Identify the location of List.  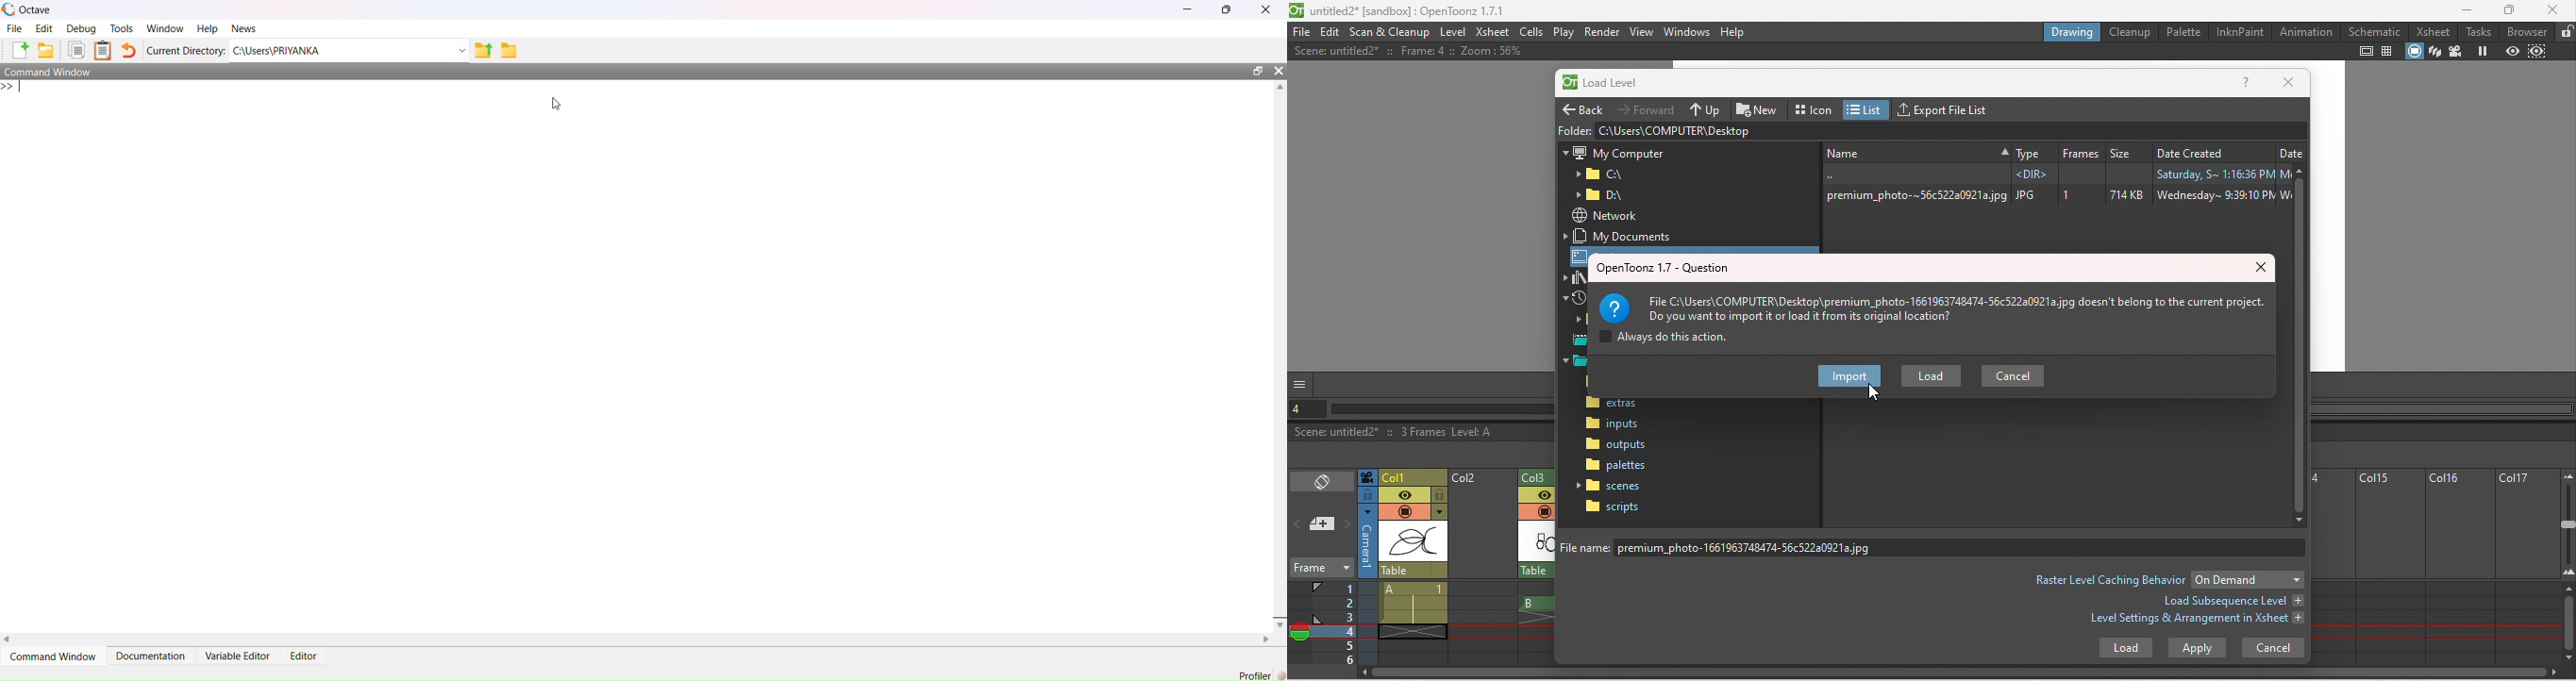
(1867, 109).